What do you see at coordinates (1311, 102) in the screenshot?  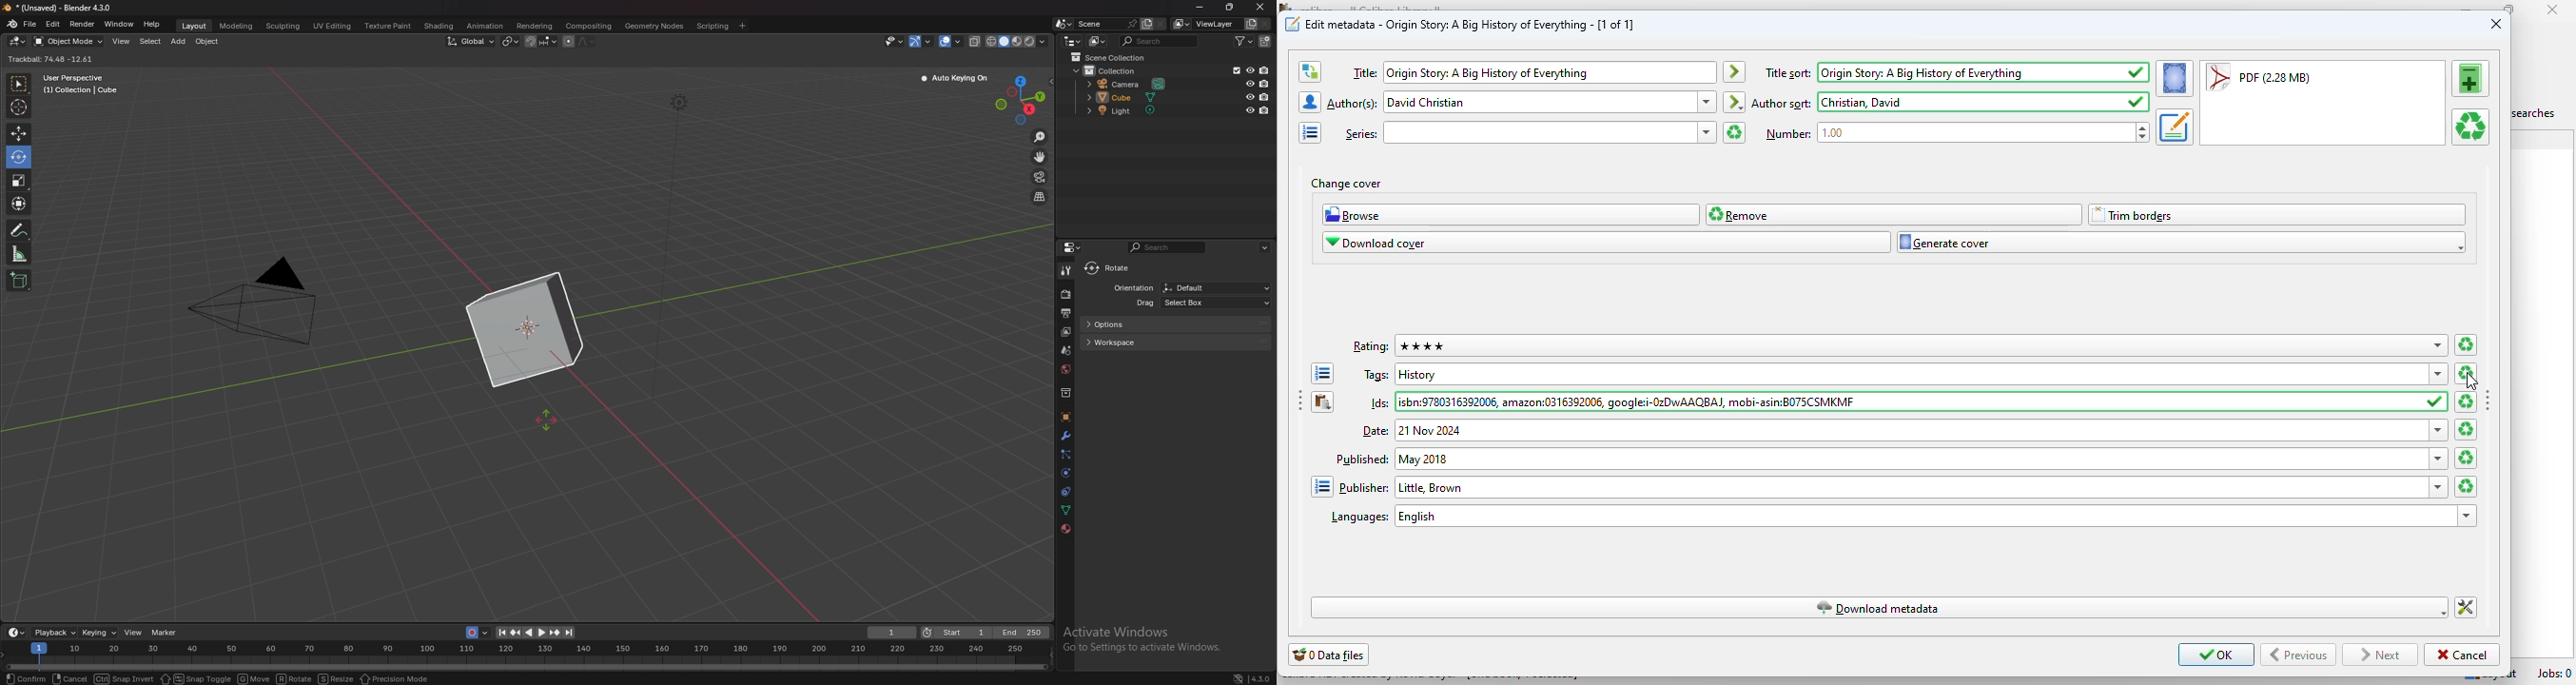 I see `open the manage authors editor` at bounding box center [1311, 102].